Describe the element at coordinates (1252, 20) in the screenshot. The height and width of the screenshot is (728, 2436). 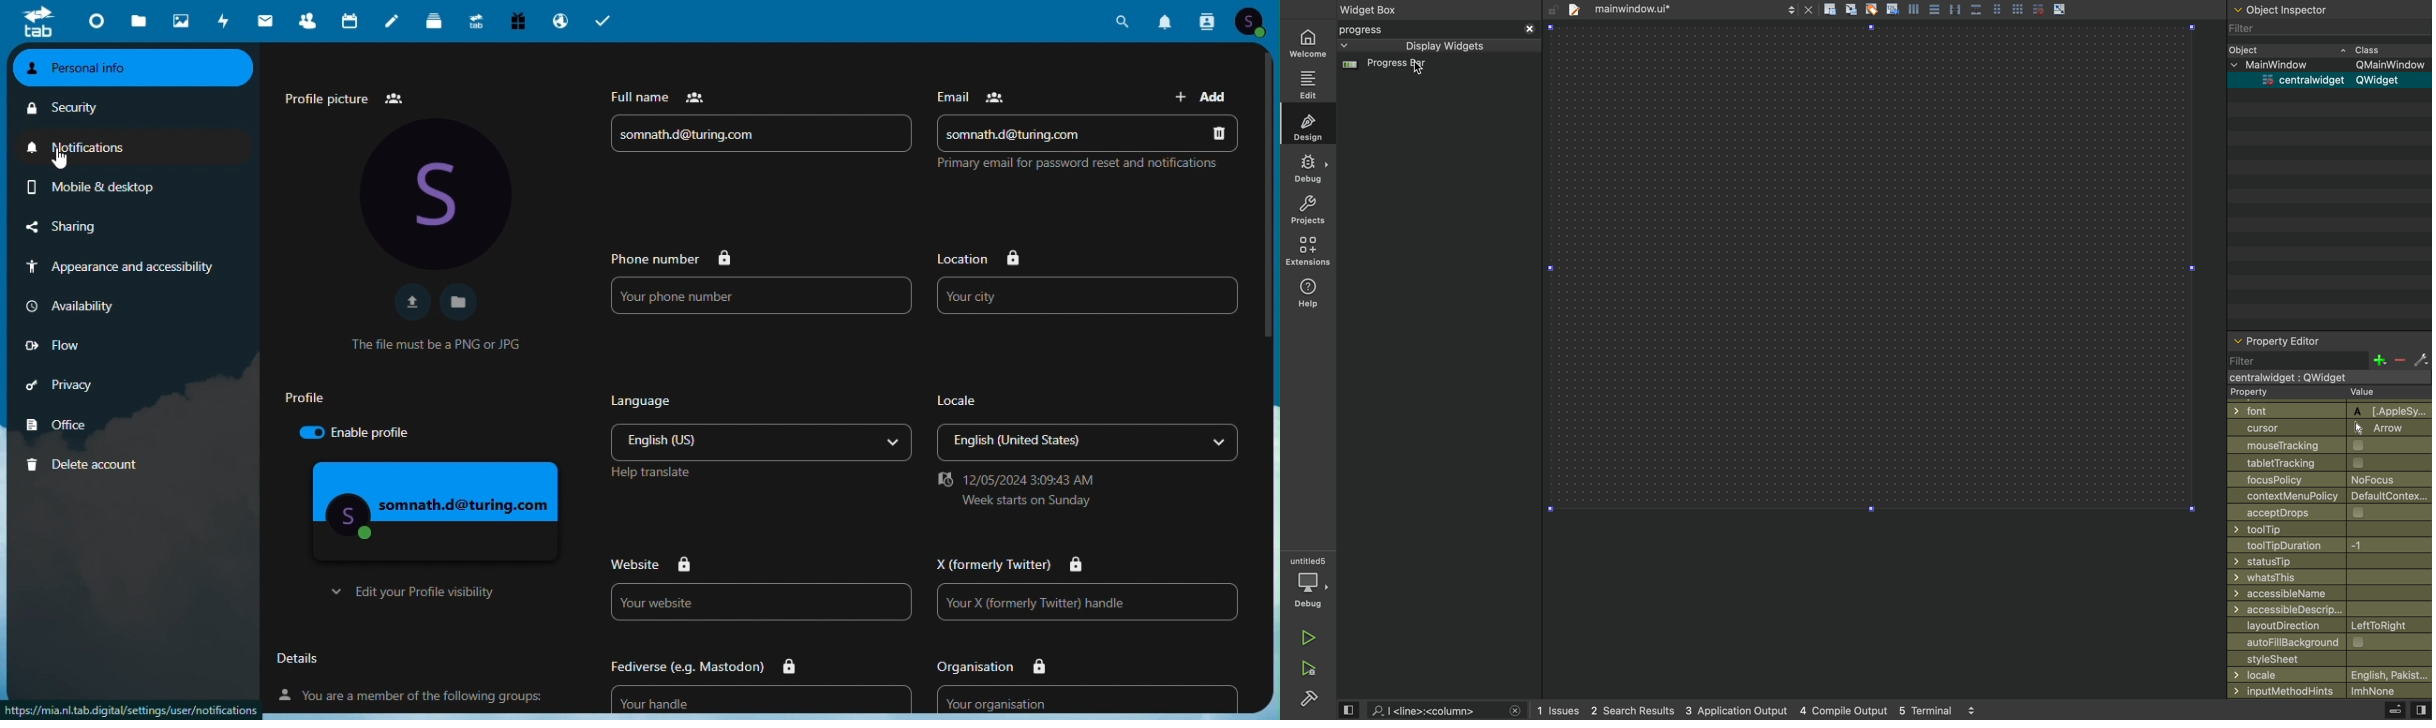
I see `Account icon` at that location.